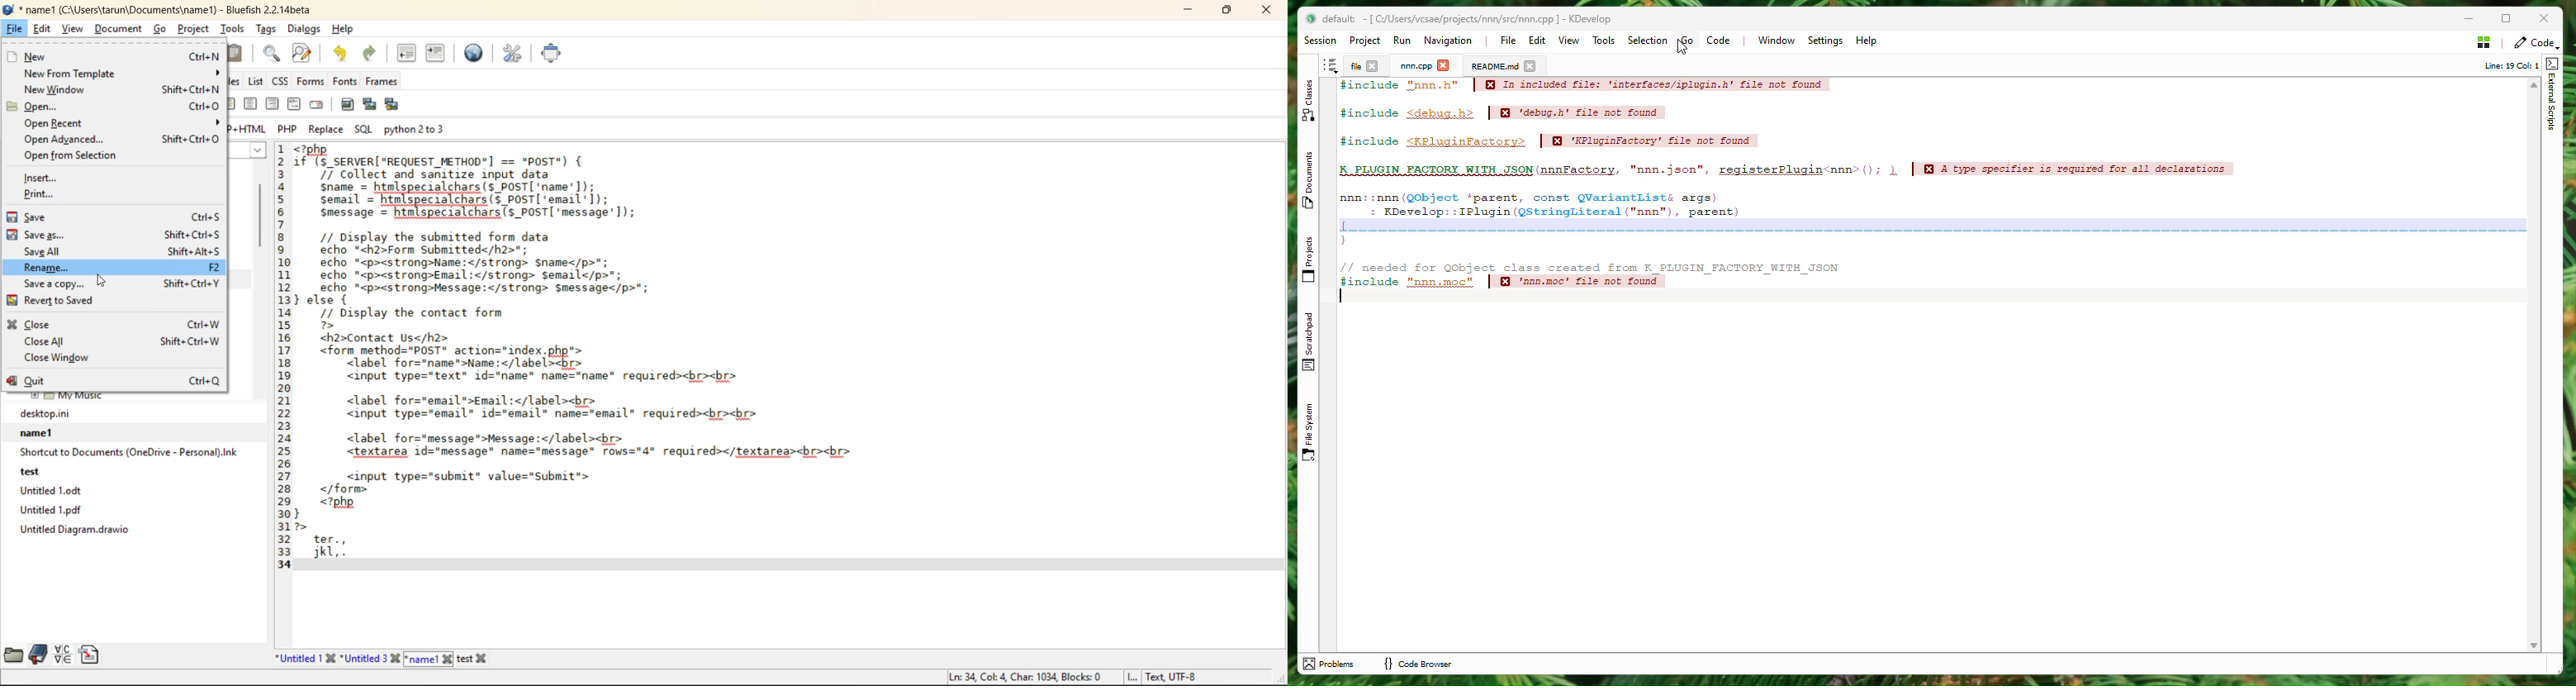  Describe the element at coordinates (1826, 41) in the screenshot. I see `Settings` at that location.